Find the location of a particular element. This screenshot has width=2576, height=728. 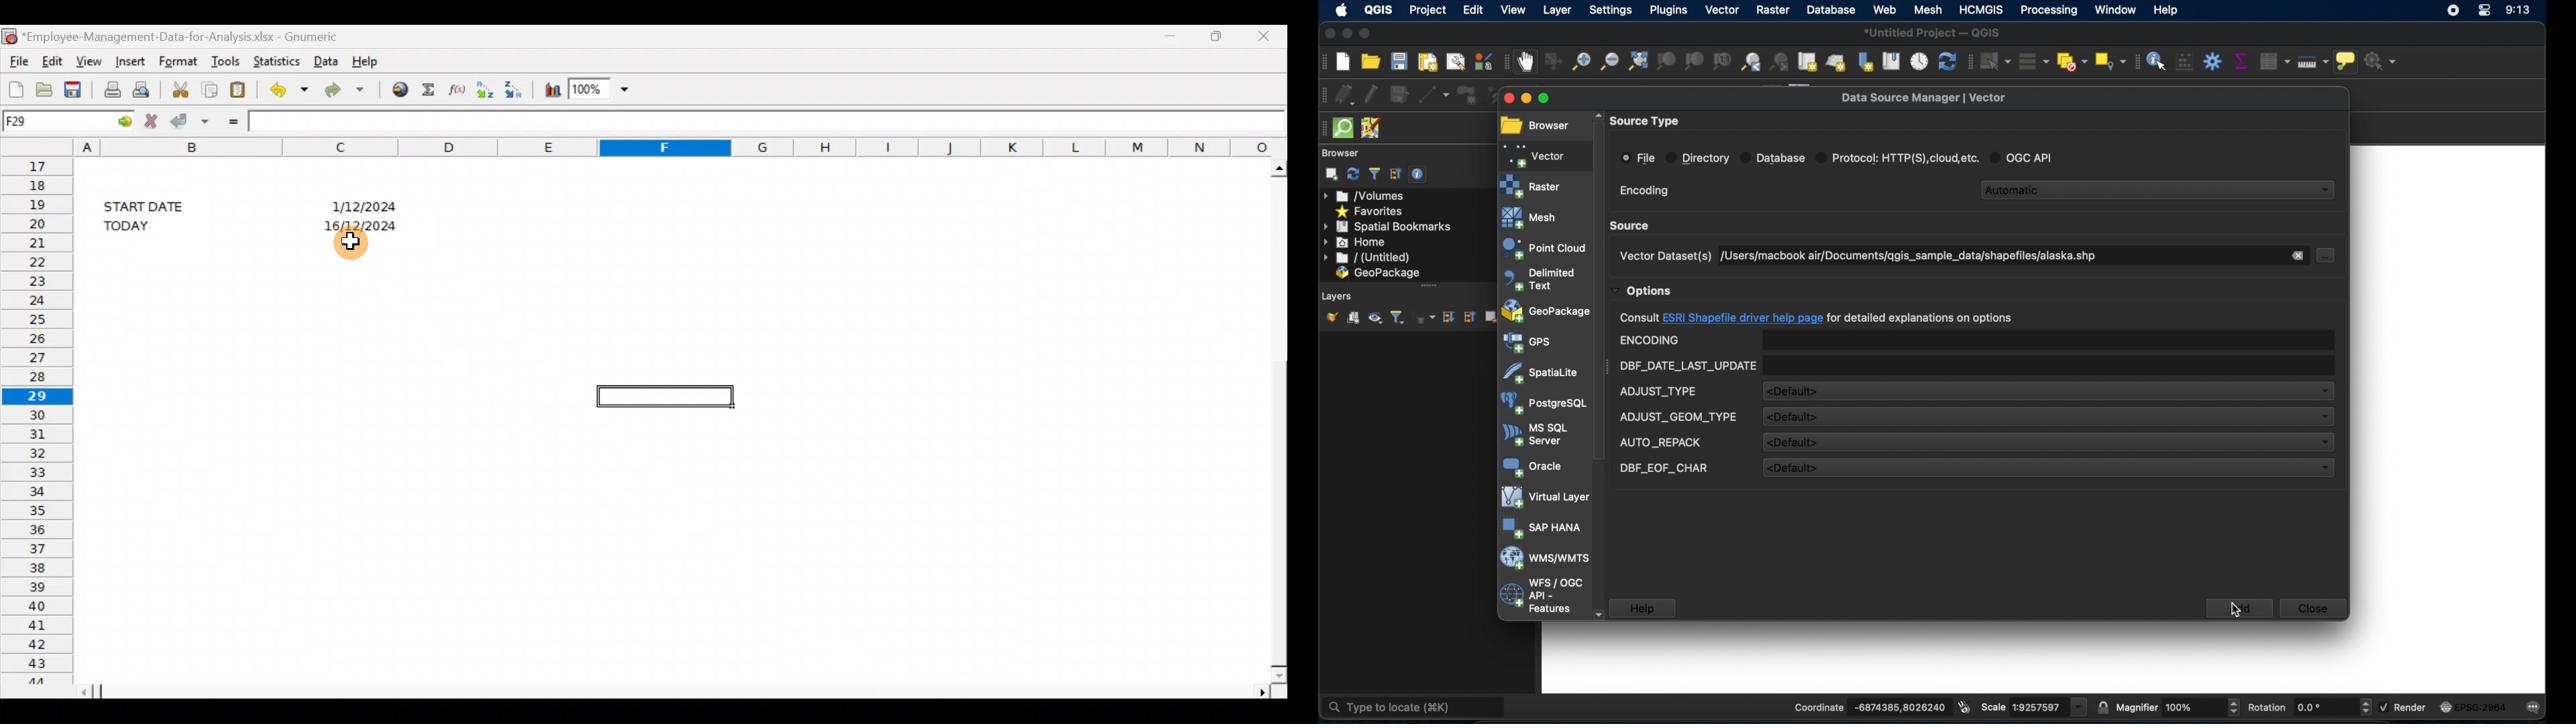

auto_repack is located at coordinates (1660, 443).